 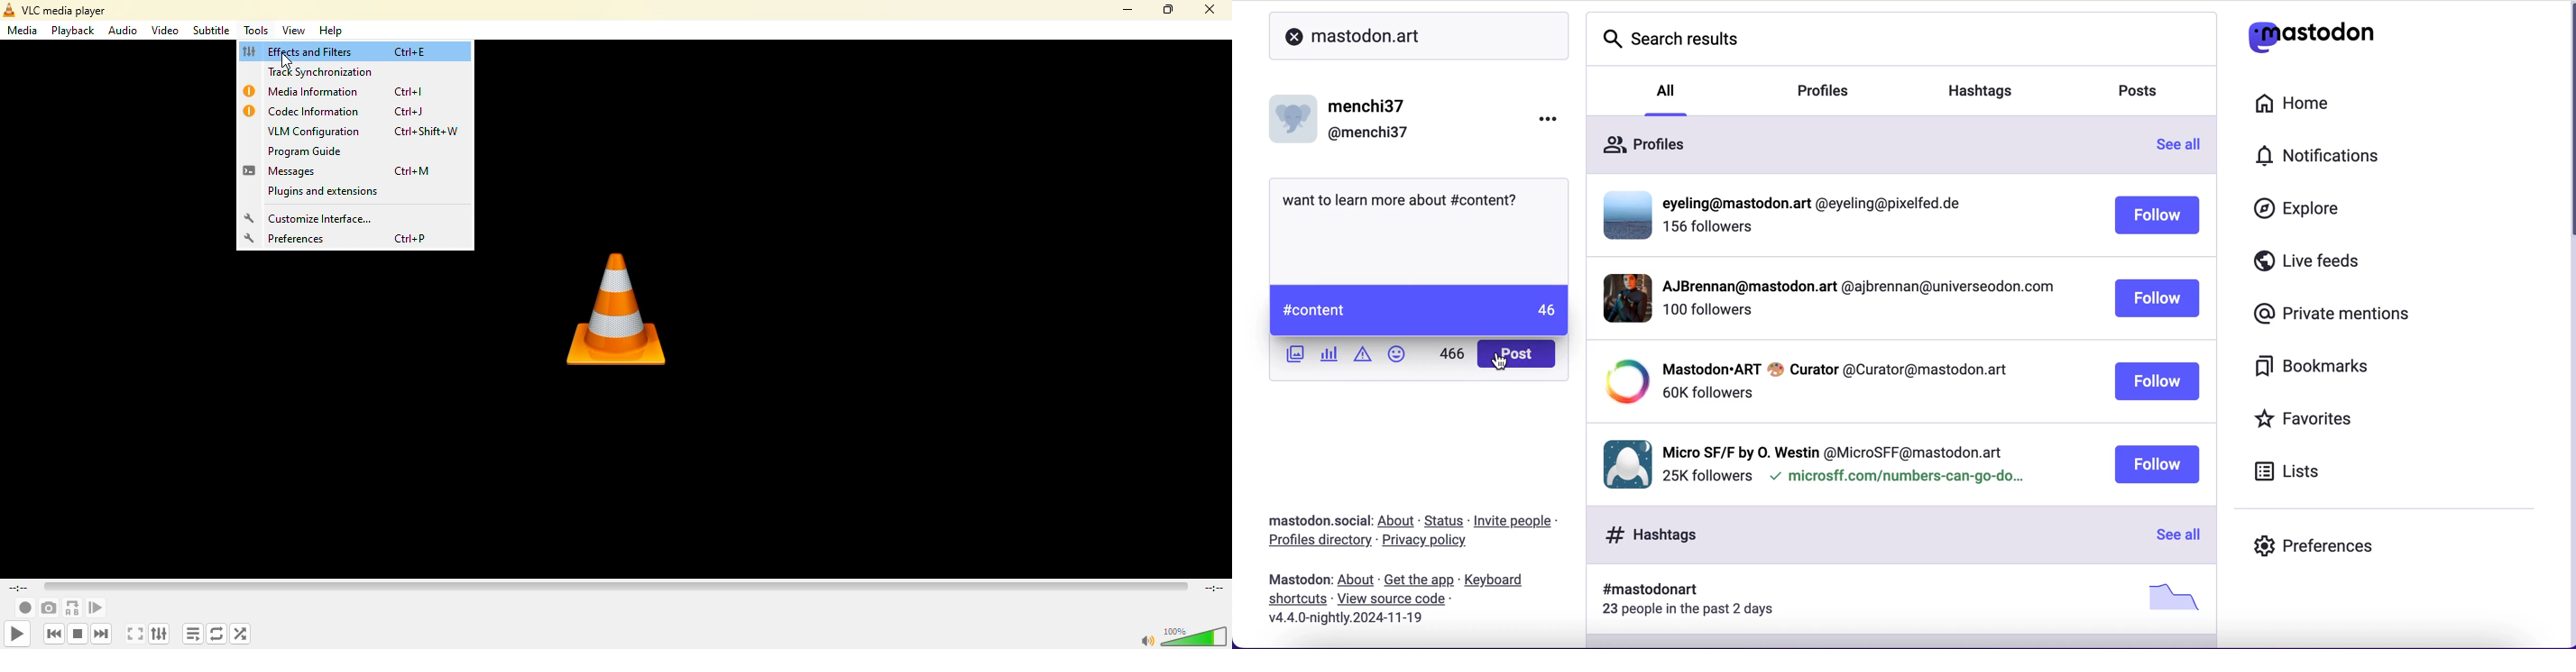 I want to click on remaining time, so click(x=1214, y=589).